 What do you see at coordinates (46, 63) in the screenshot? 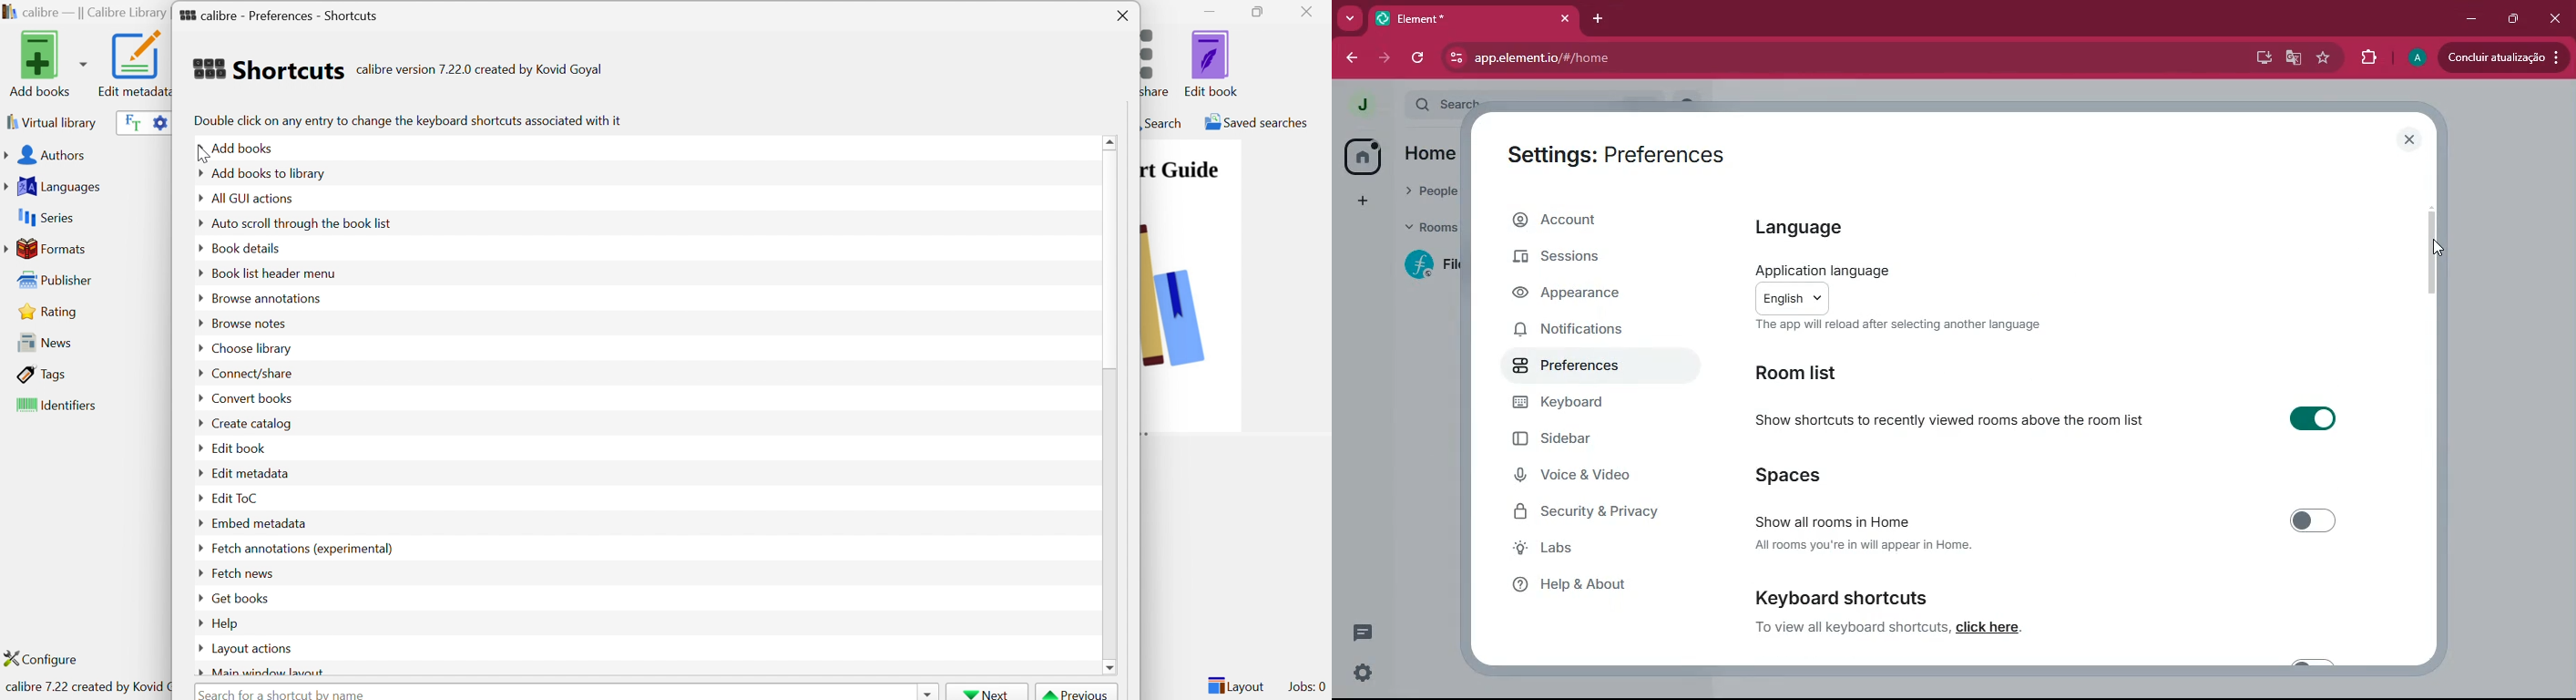
I see `Add books` at bounding box center [46, 63].